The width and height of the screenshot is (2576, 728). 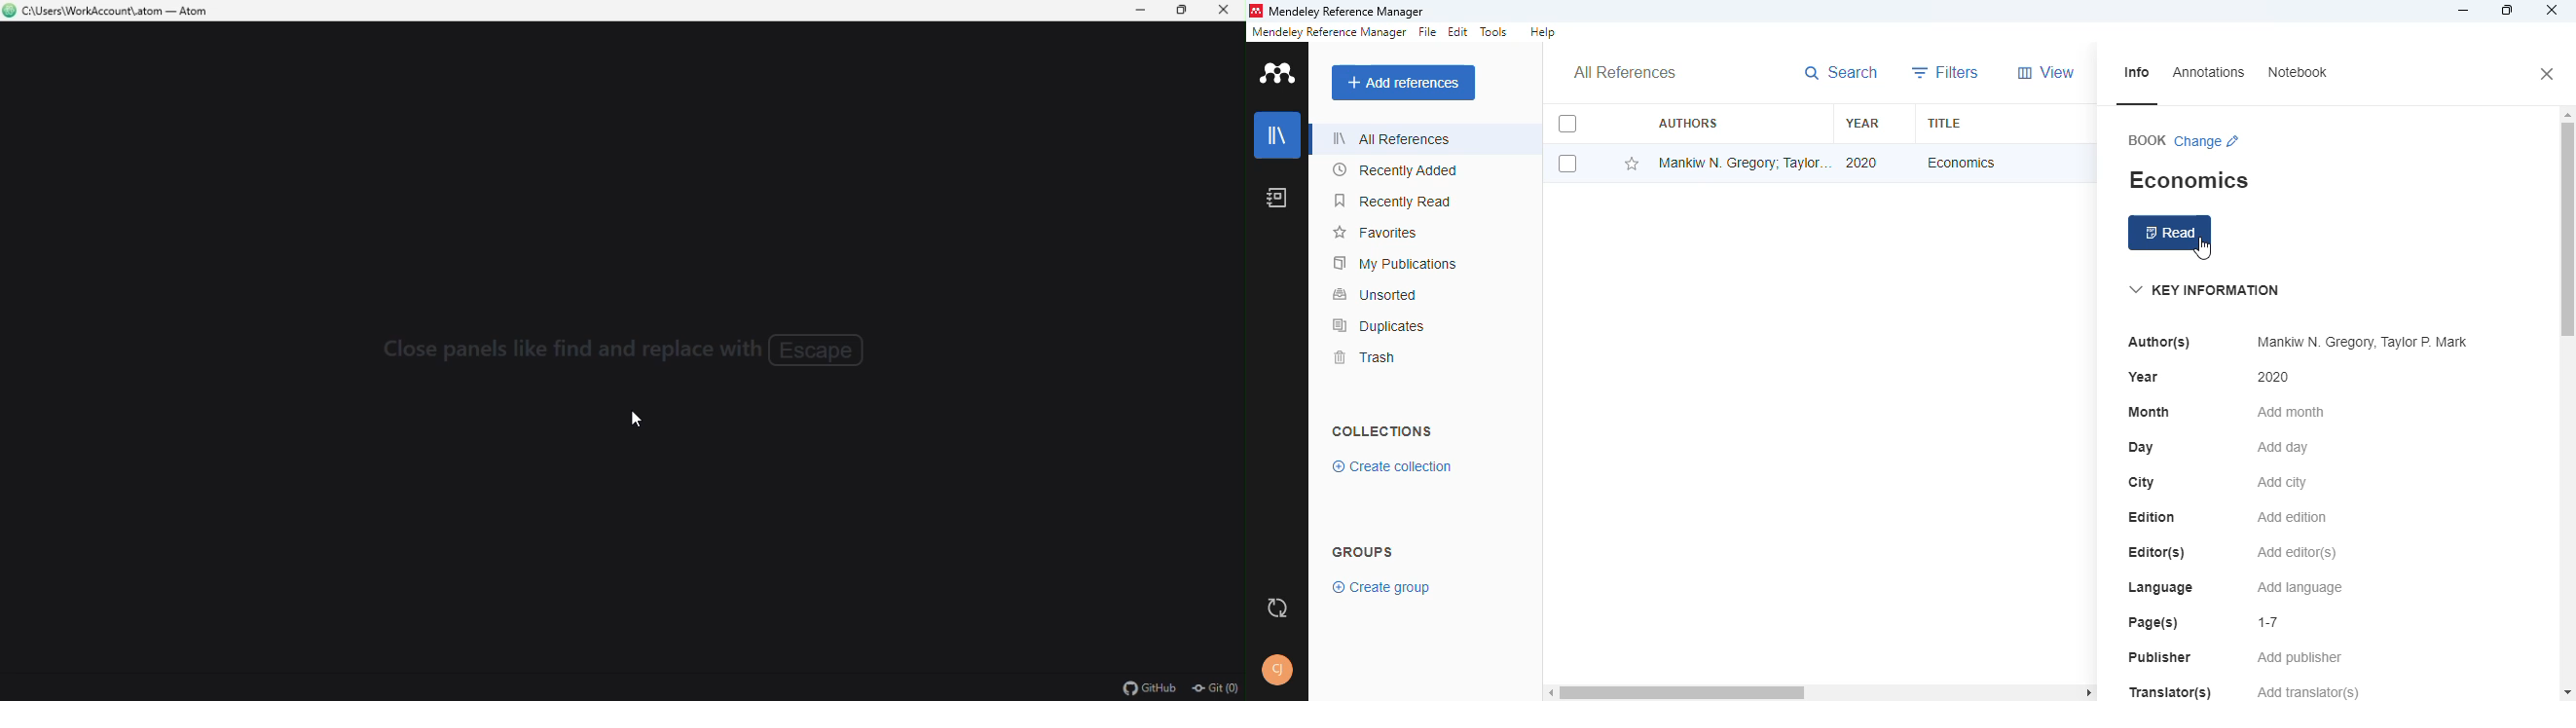 What do you see at coordinates (2158, 342) in the screenshot?
I see `author(s)` at bounding box center [2158, 342].